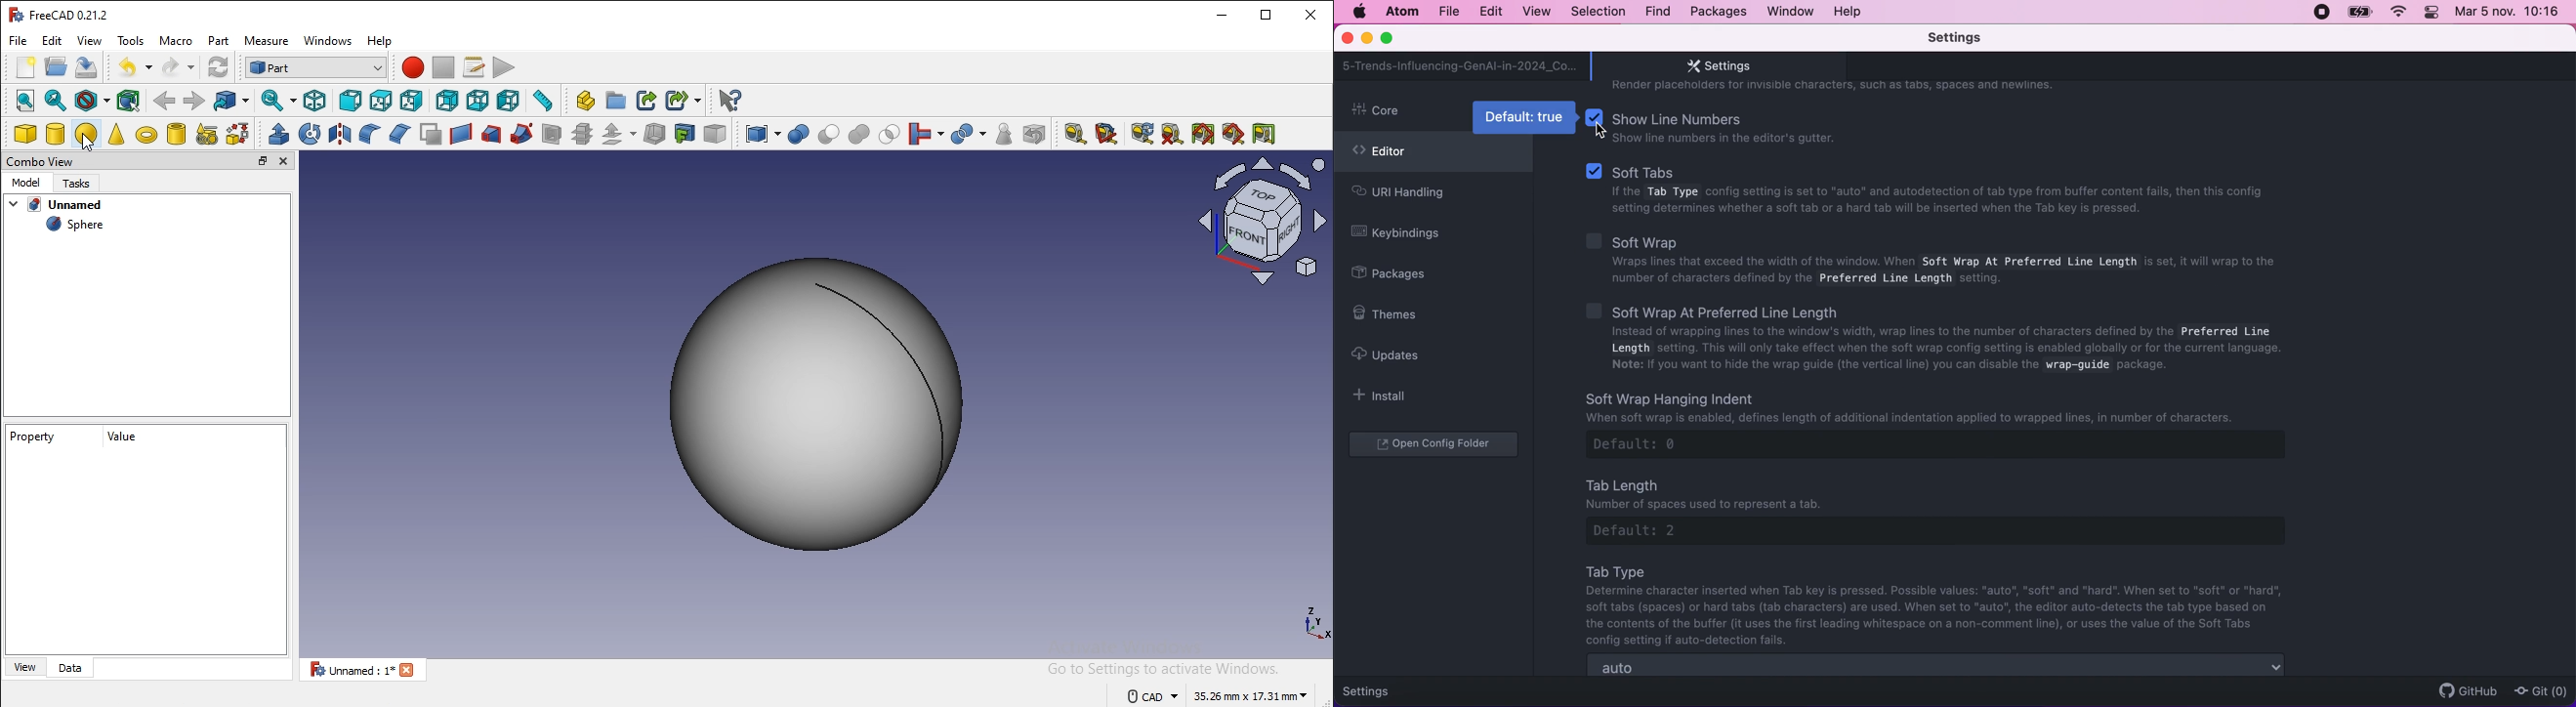 Image resolution: width=2576 pixels, height=728 pixels. What do you see at coordinates (463, 134) in the screenshot?
I see `create a ruled surface` at bounding box center [463, 134].